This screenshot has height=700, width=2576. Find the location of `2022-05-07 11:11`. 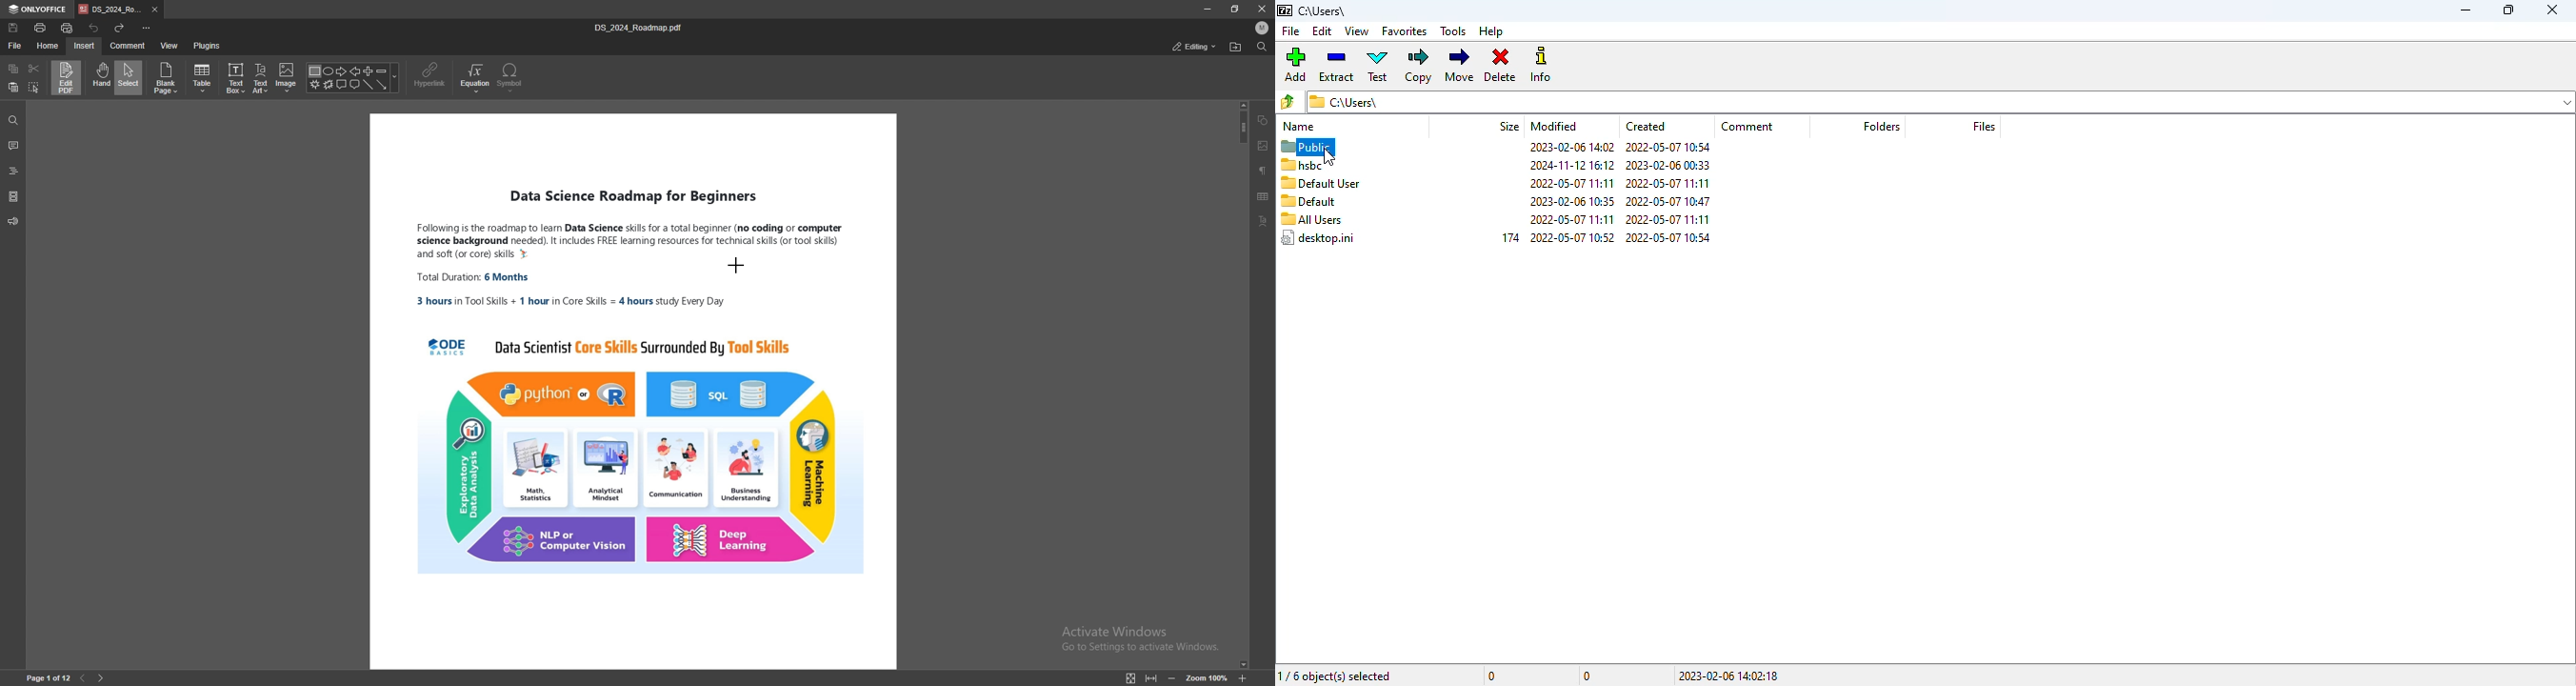

2022-05-07 11:11 is located at coordinates (1566, 219).